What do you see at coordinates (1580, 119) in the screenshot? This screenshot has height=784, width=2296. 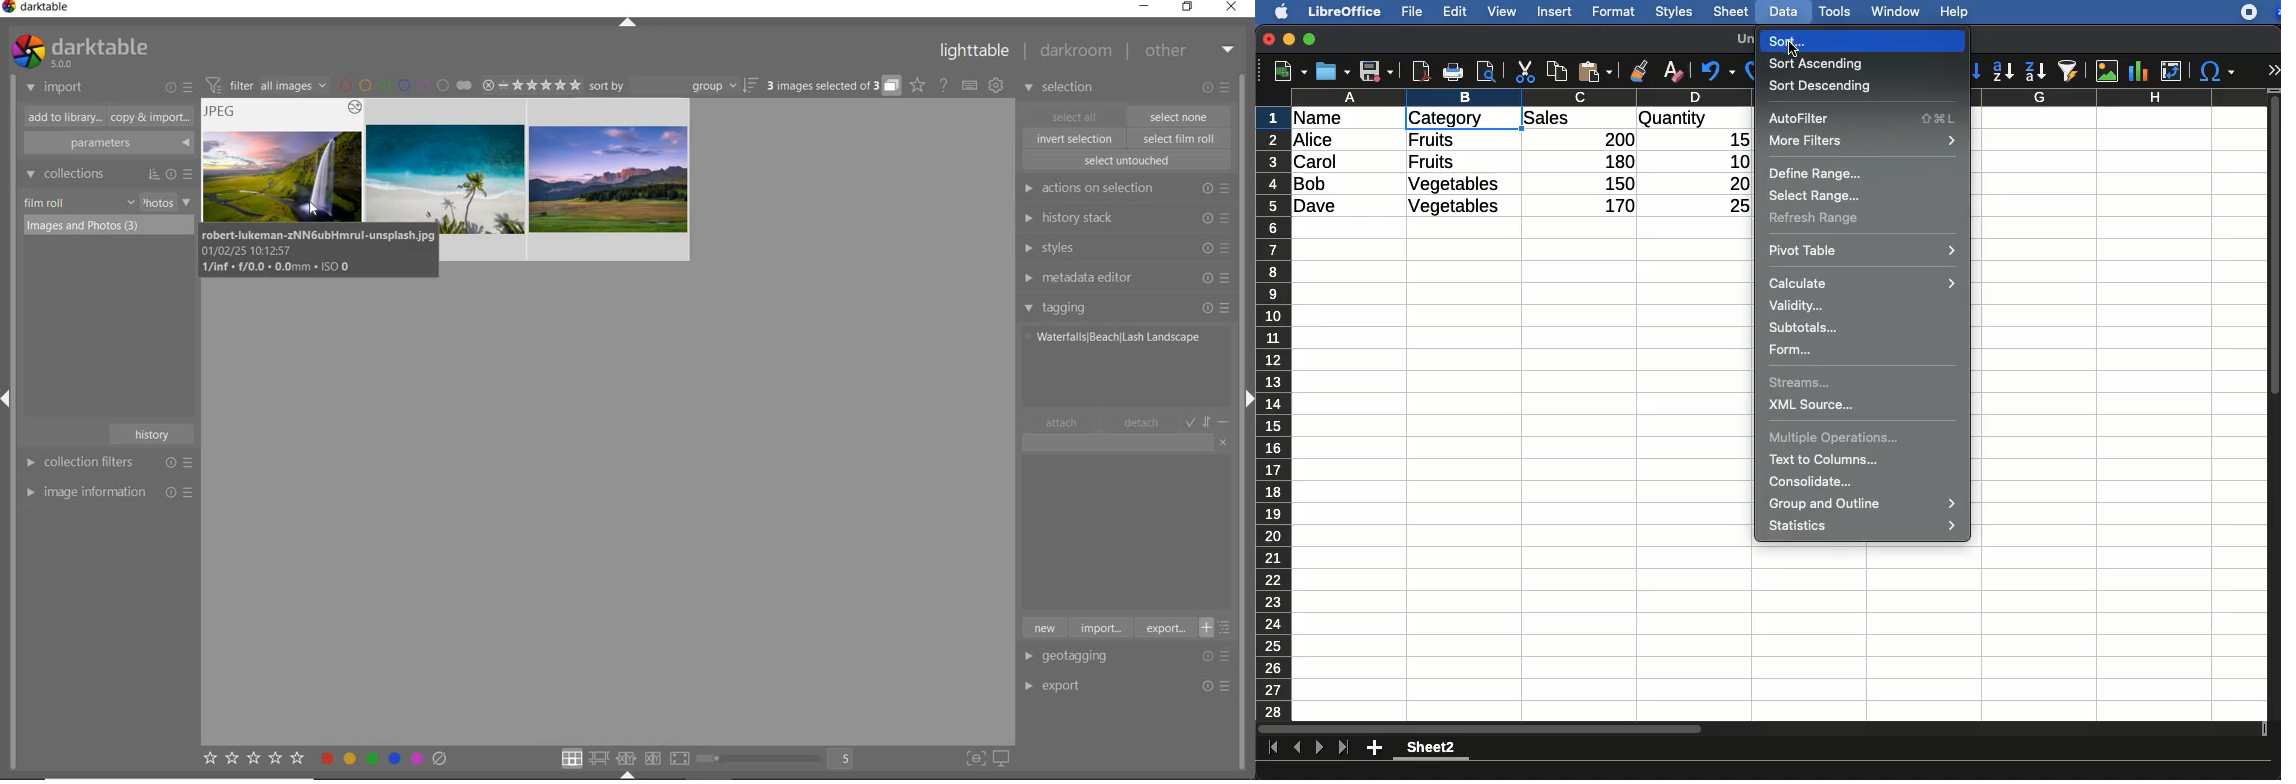 I see `sales` at bounding box center [1580, 119].